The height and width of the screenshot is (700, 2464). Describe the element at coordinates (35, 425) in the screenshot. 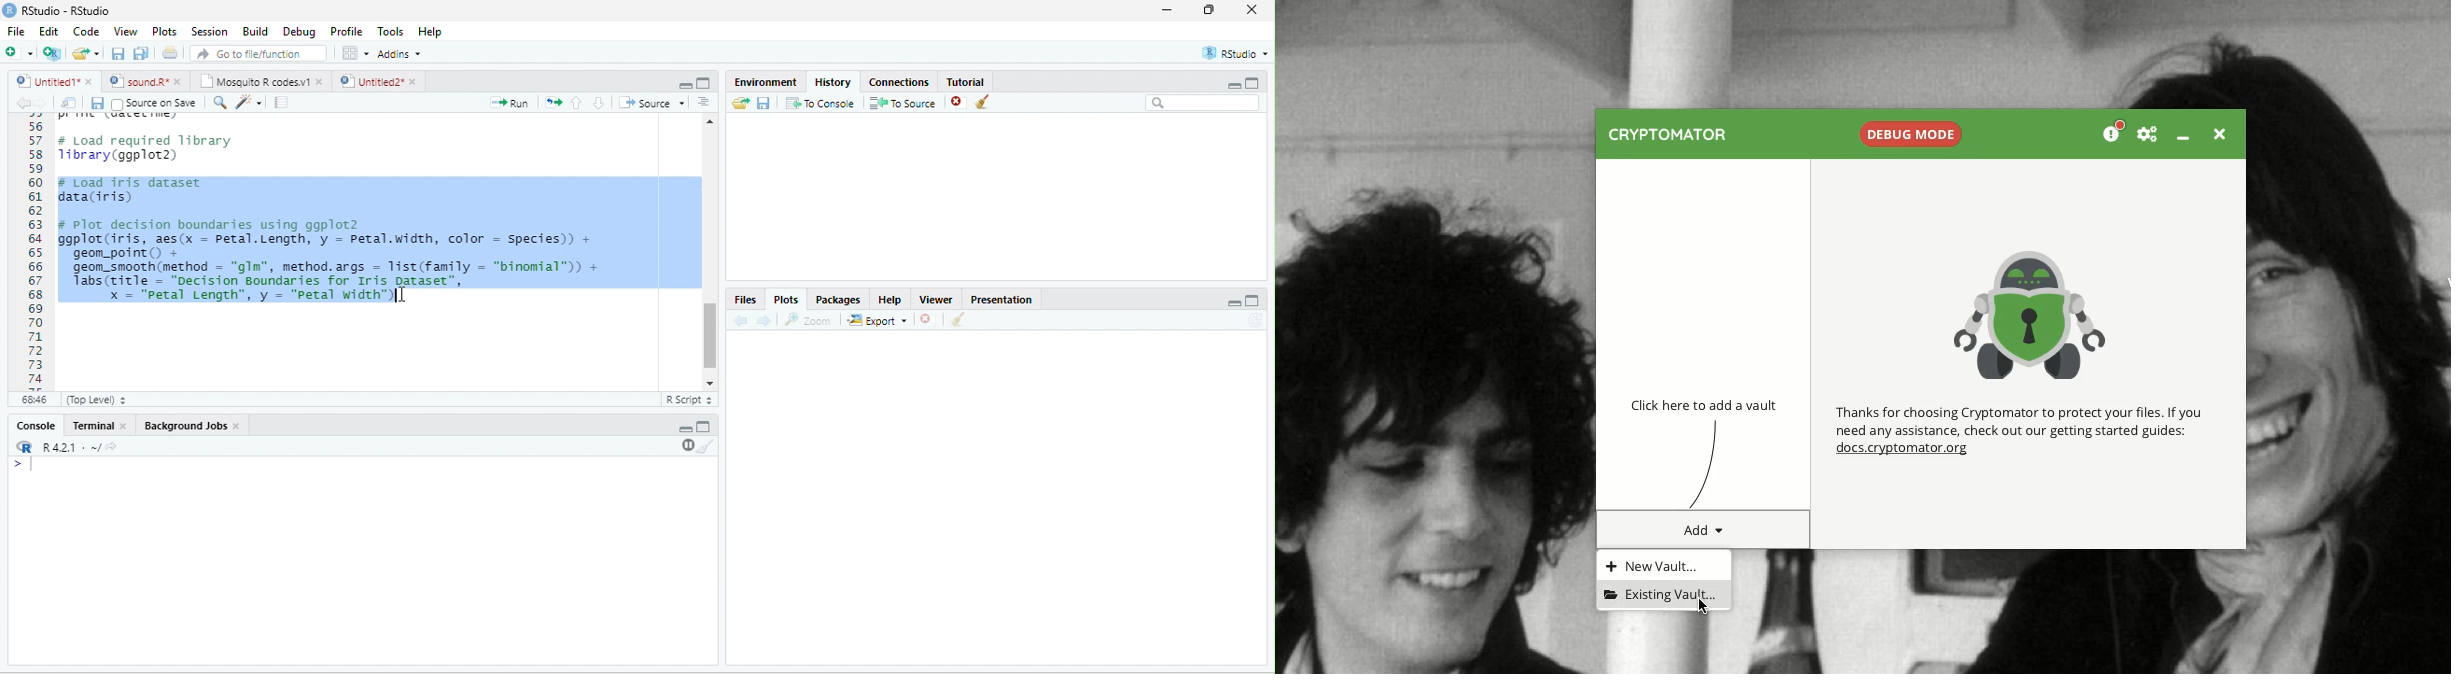

I see `Console` at that location.